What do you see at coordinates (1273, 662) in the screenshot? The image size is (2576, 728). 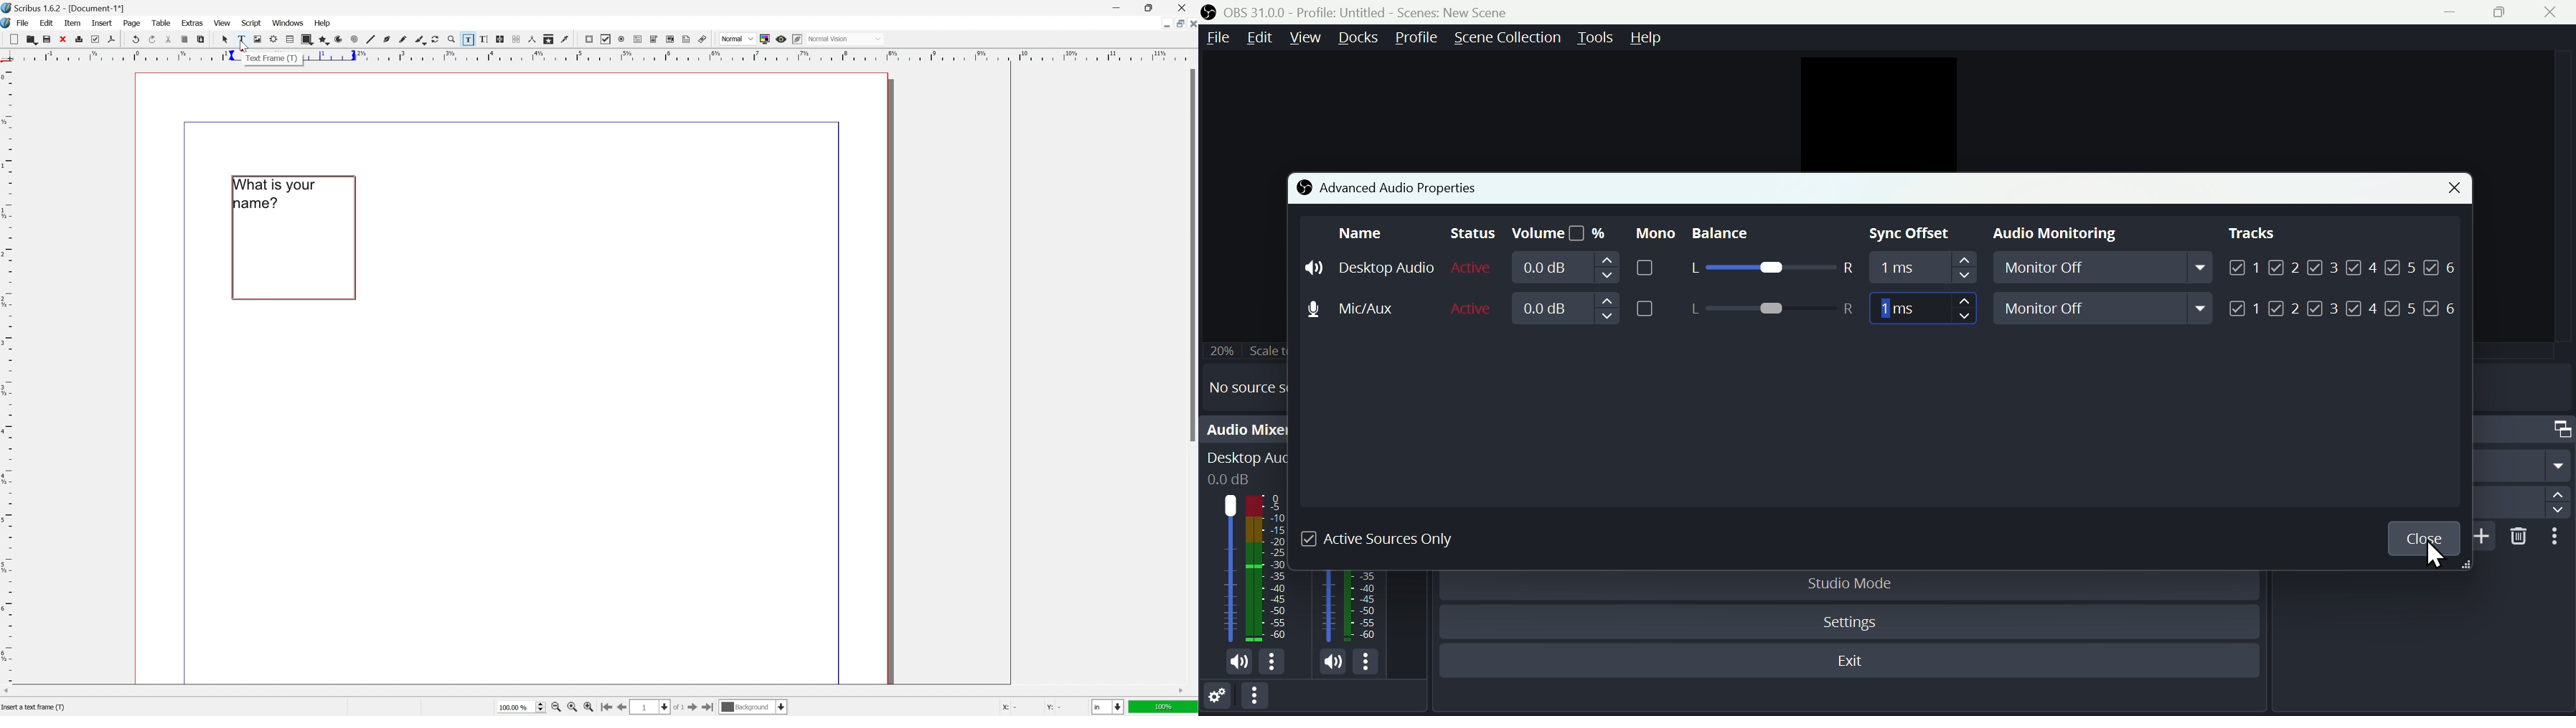 I see `More options` at bounding box center [1273, 662].